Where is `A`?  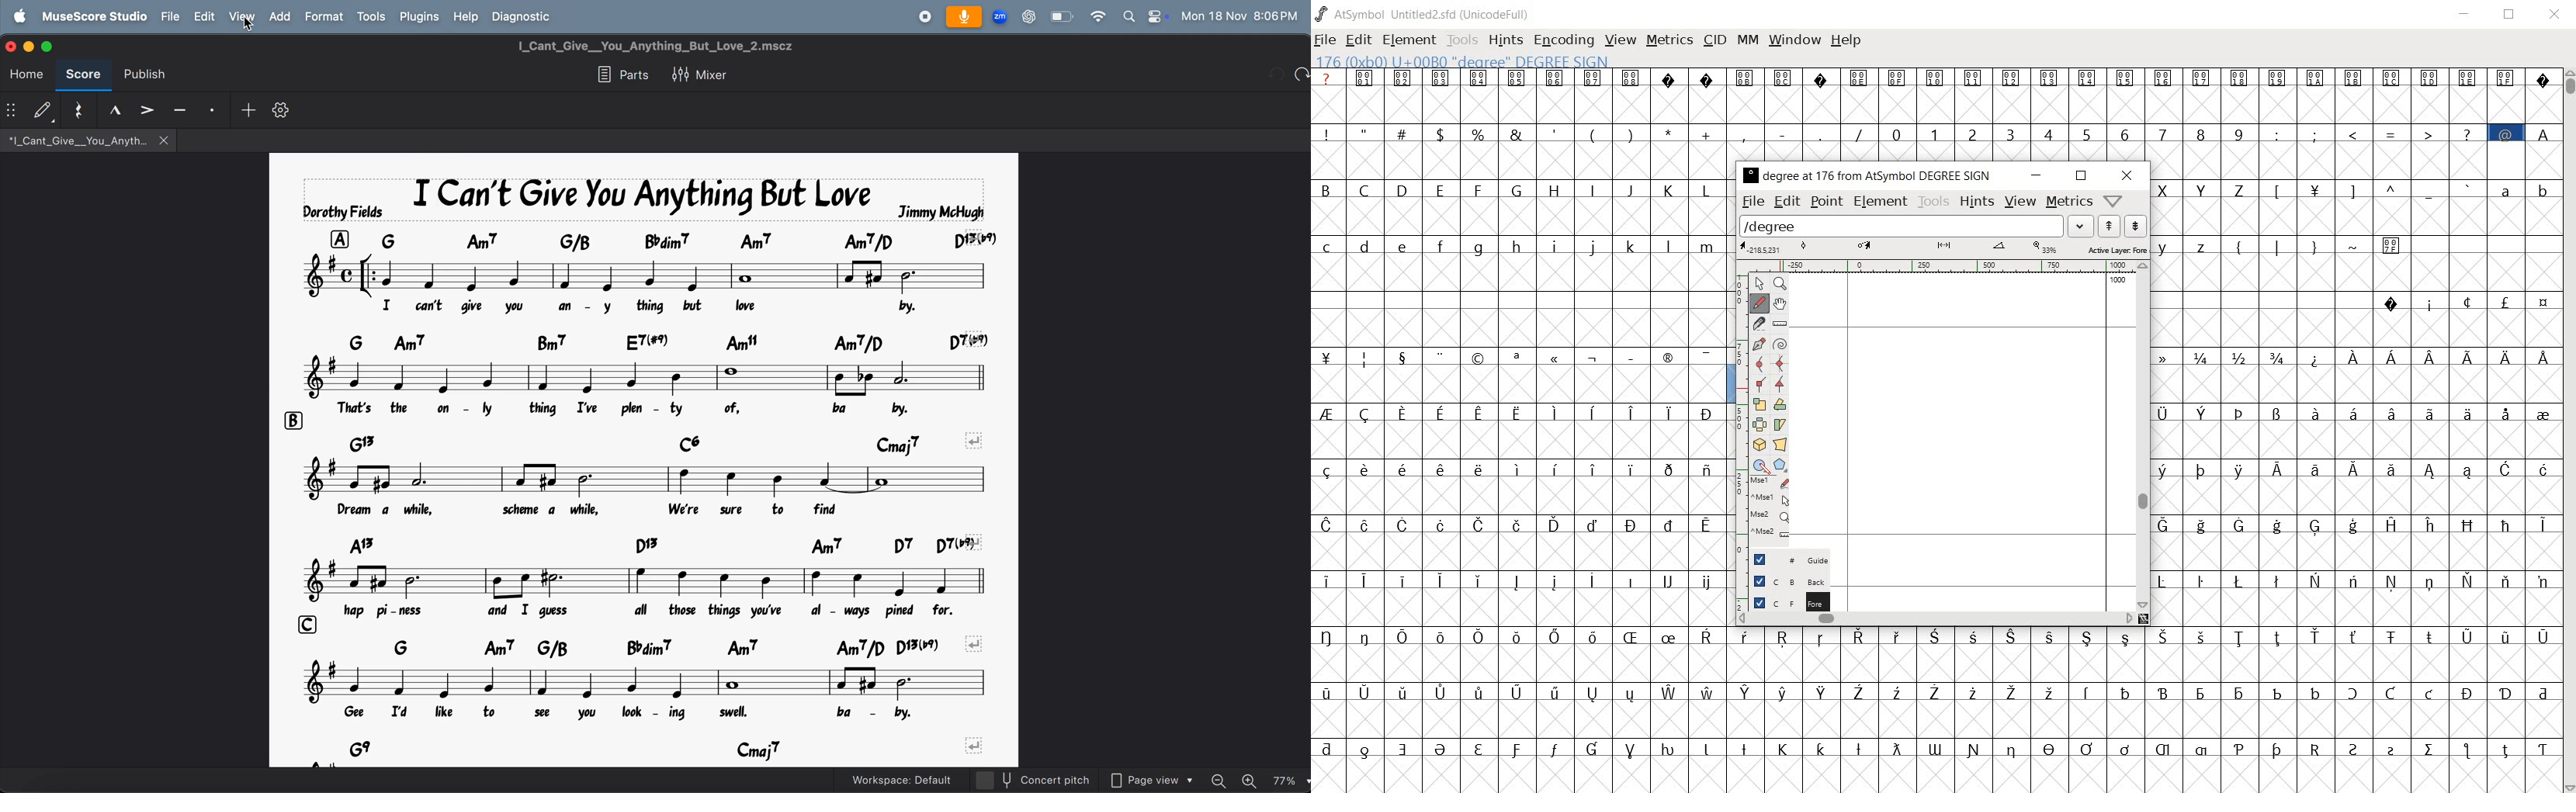
A is located at coordinates (2543, 132).